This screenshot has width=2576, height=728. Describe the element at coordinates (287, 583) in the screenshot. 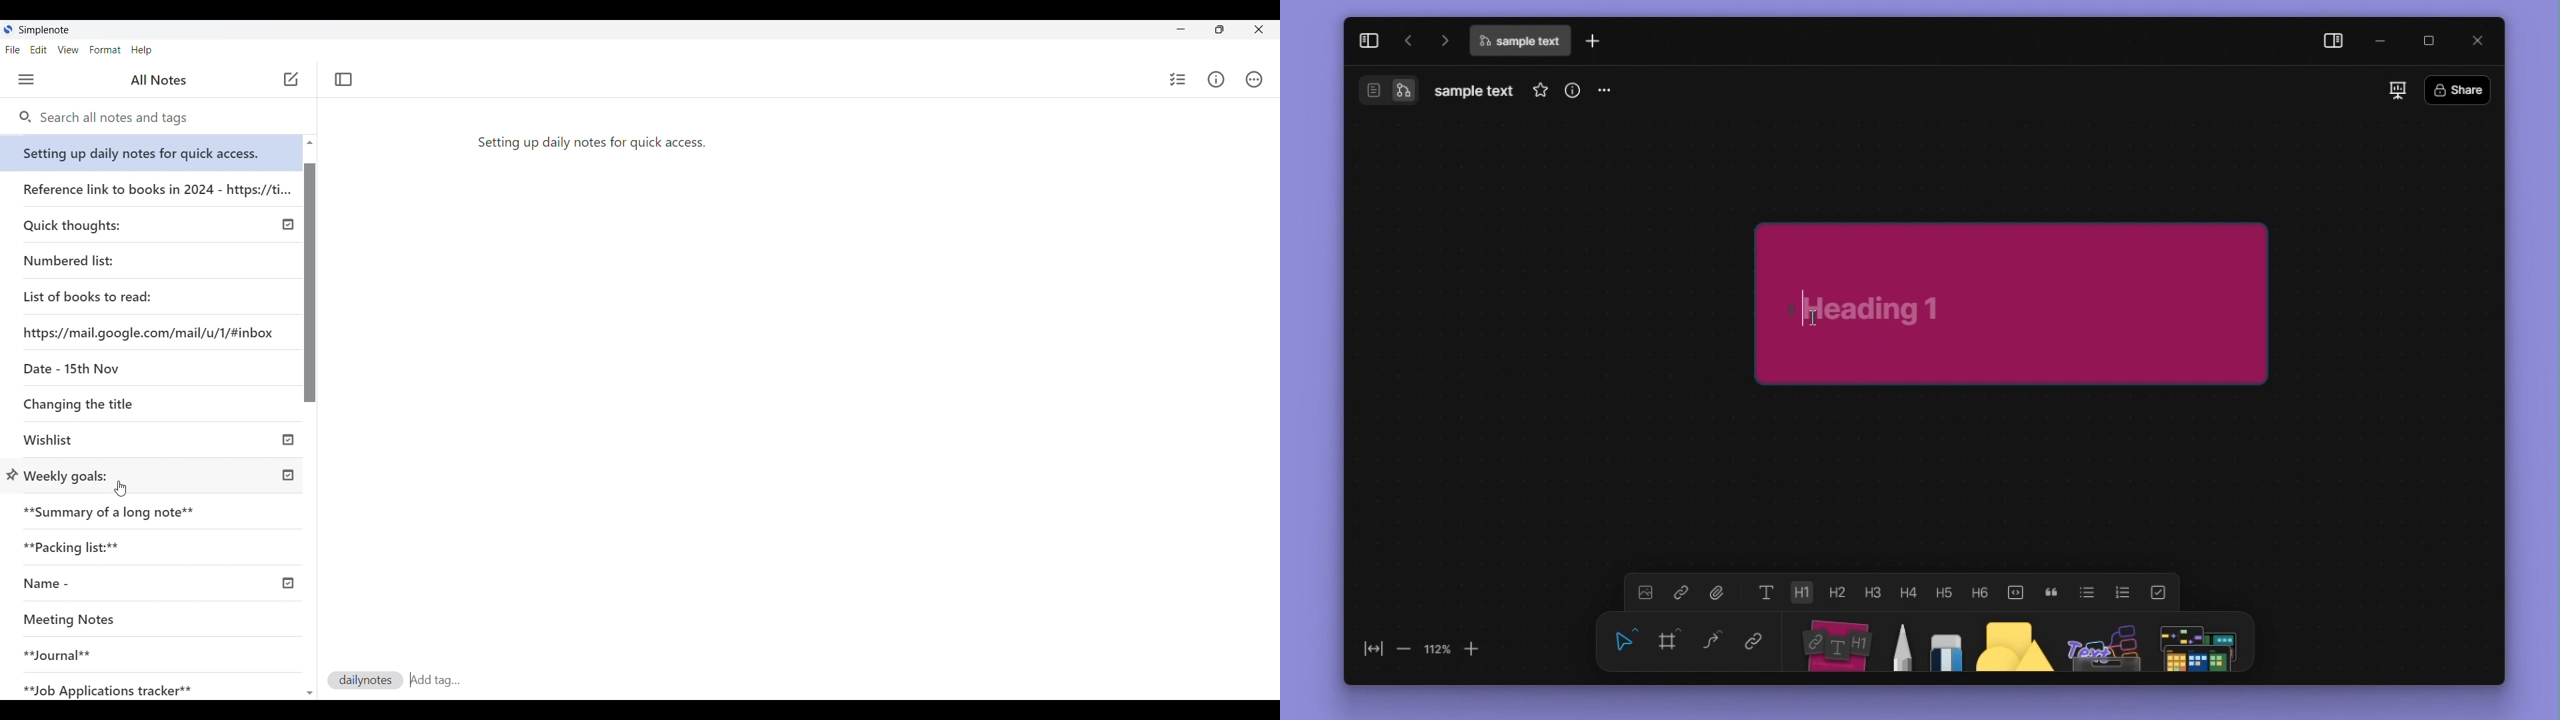

I see `published` at that location.